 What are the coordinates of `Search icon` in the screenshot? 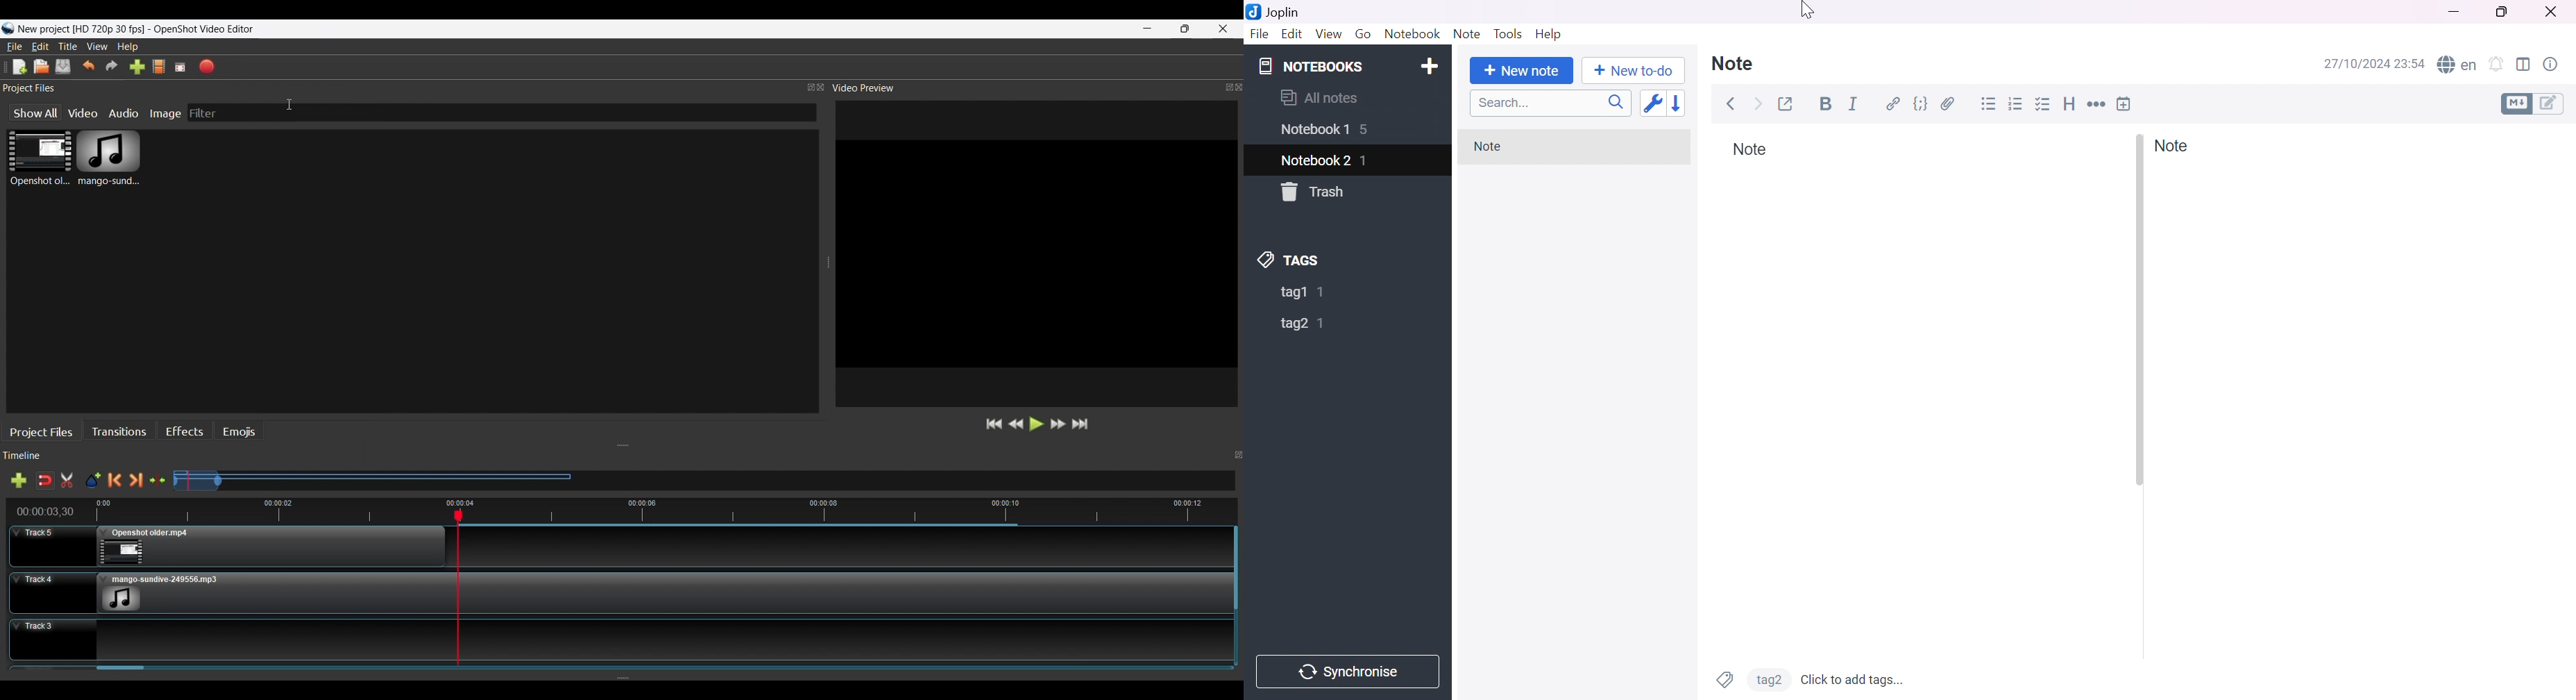 It's located at (1612, 104).